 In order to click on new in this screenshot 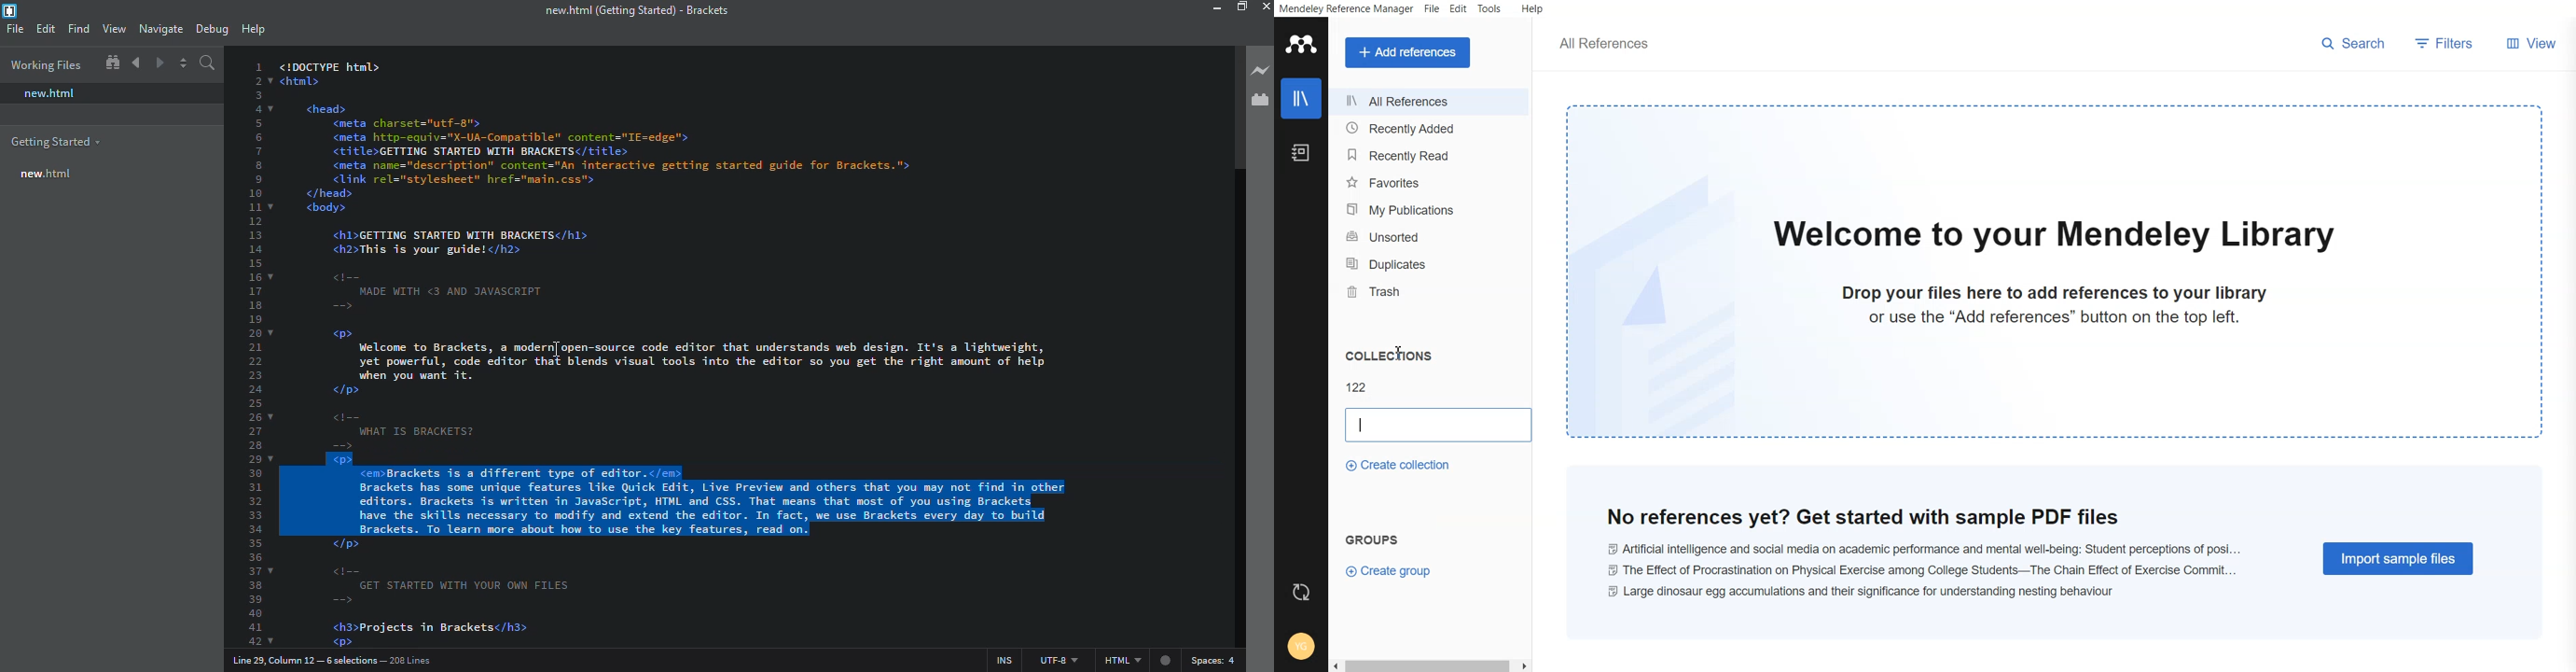, I will do `click(53, 93)`.